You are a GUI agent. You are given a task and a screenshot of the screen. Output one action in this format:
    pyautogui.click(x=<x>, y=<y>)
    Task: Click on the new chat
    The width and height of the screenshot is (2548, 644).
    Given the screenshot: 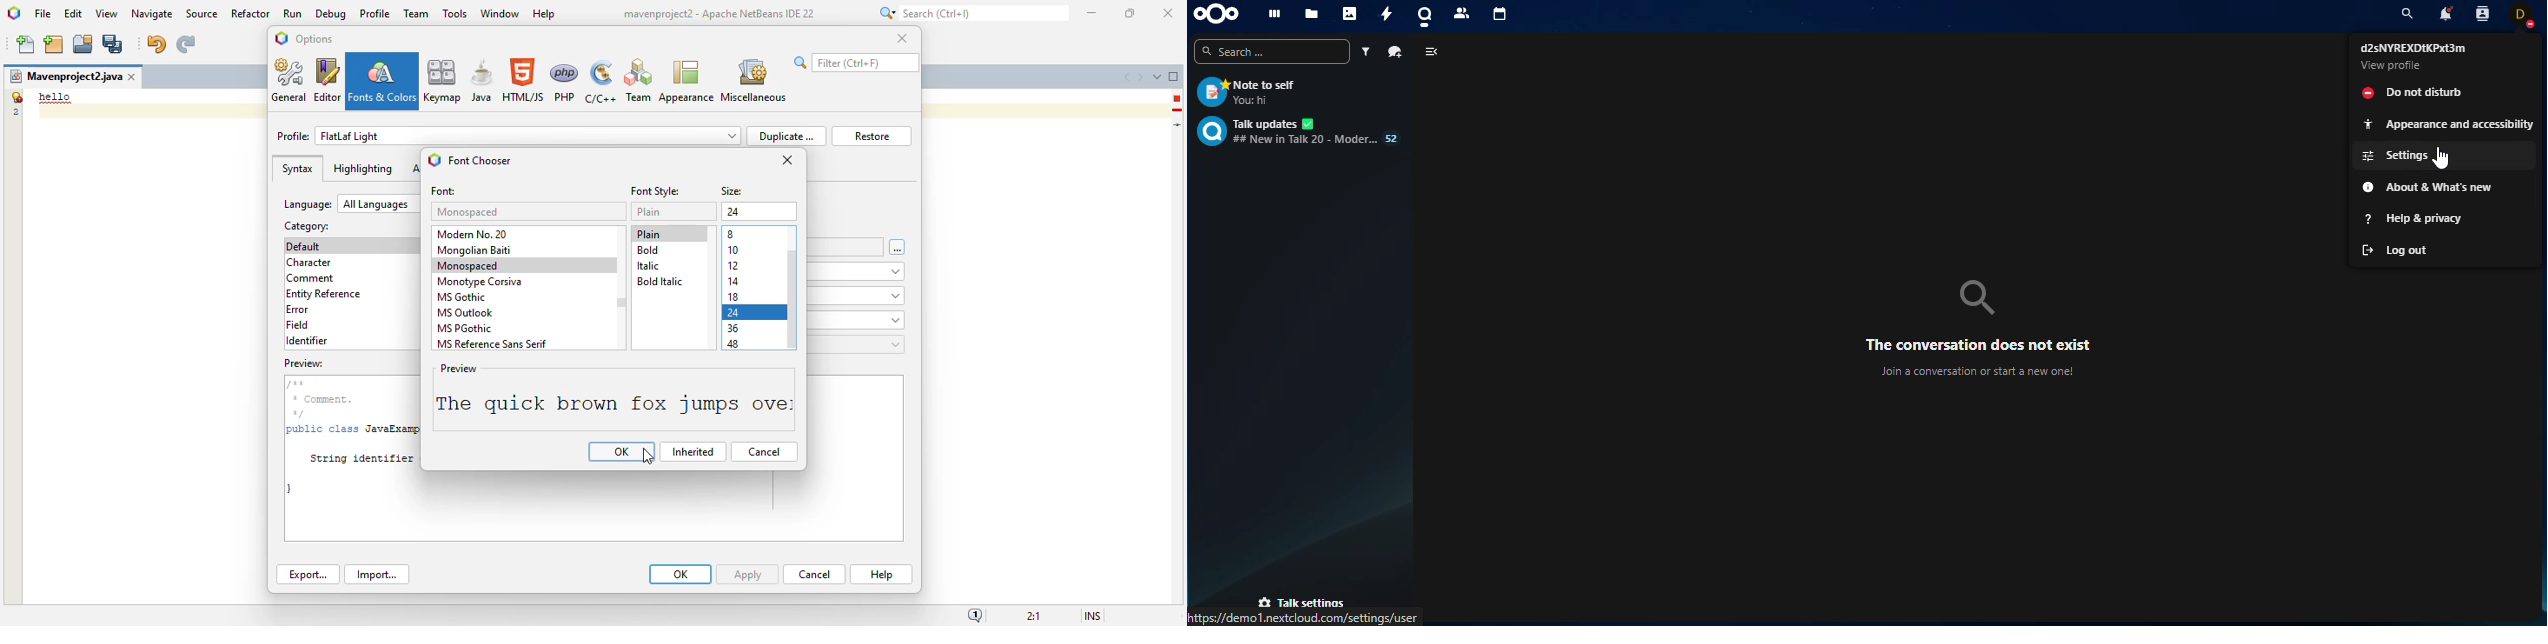 What is the action you would take?
    pyautogui.click(x=1395, y=52)
    